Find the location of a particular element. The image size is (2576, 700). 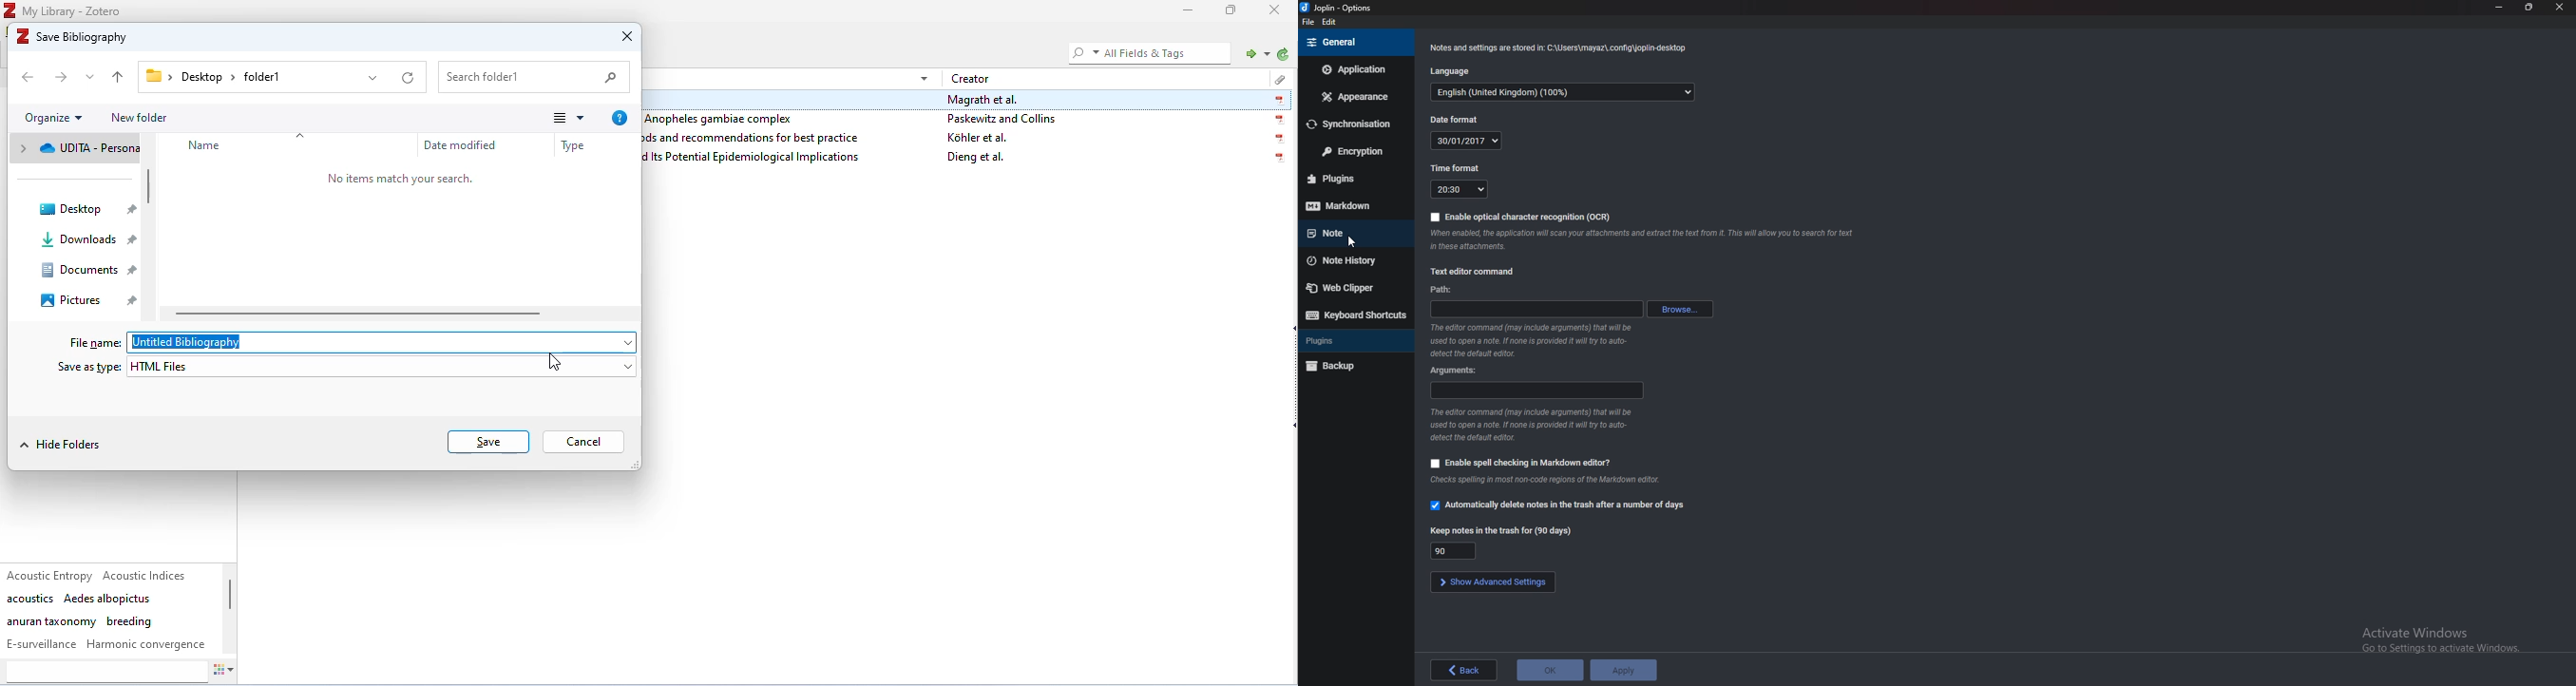

Plugins is located at coordinates (1351, 340).